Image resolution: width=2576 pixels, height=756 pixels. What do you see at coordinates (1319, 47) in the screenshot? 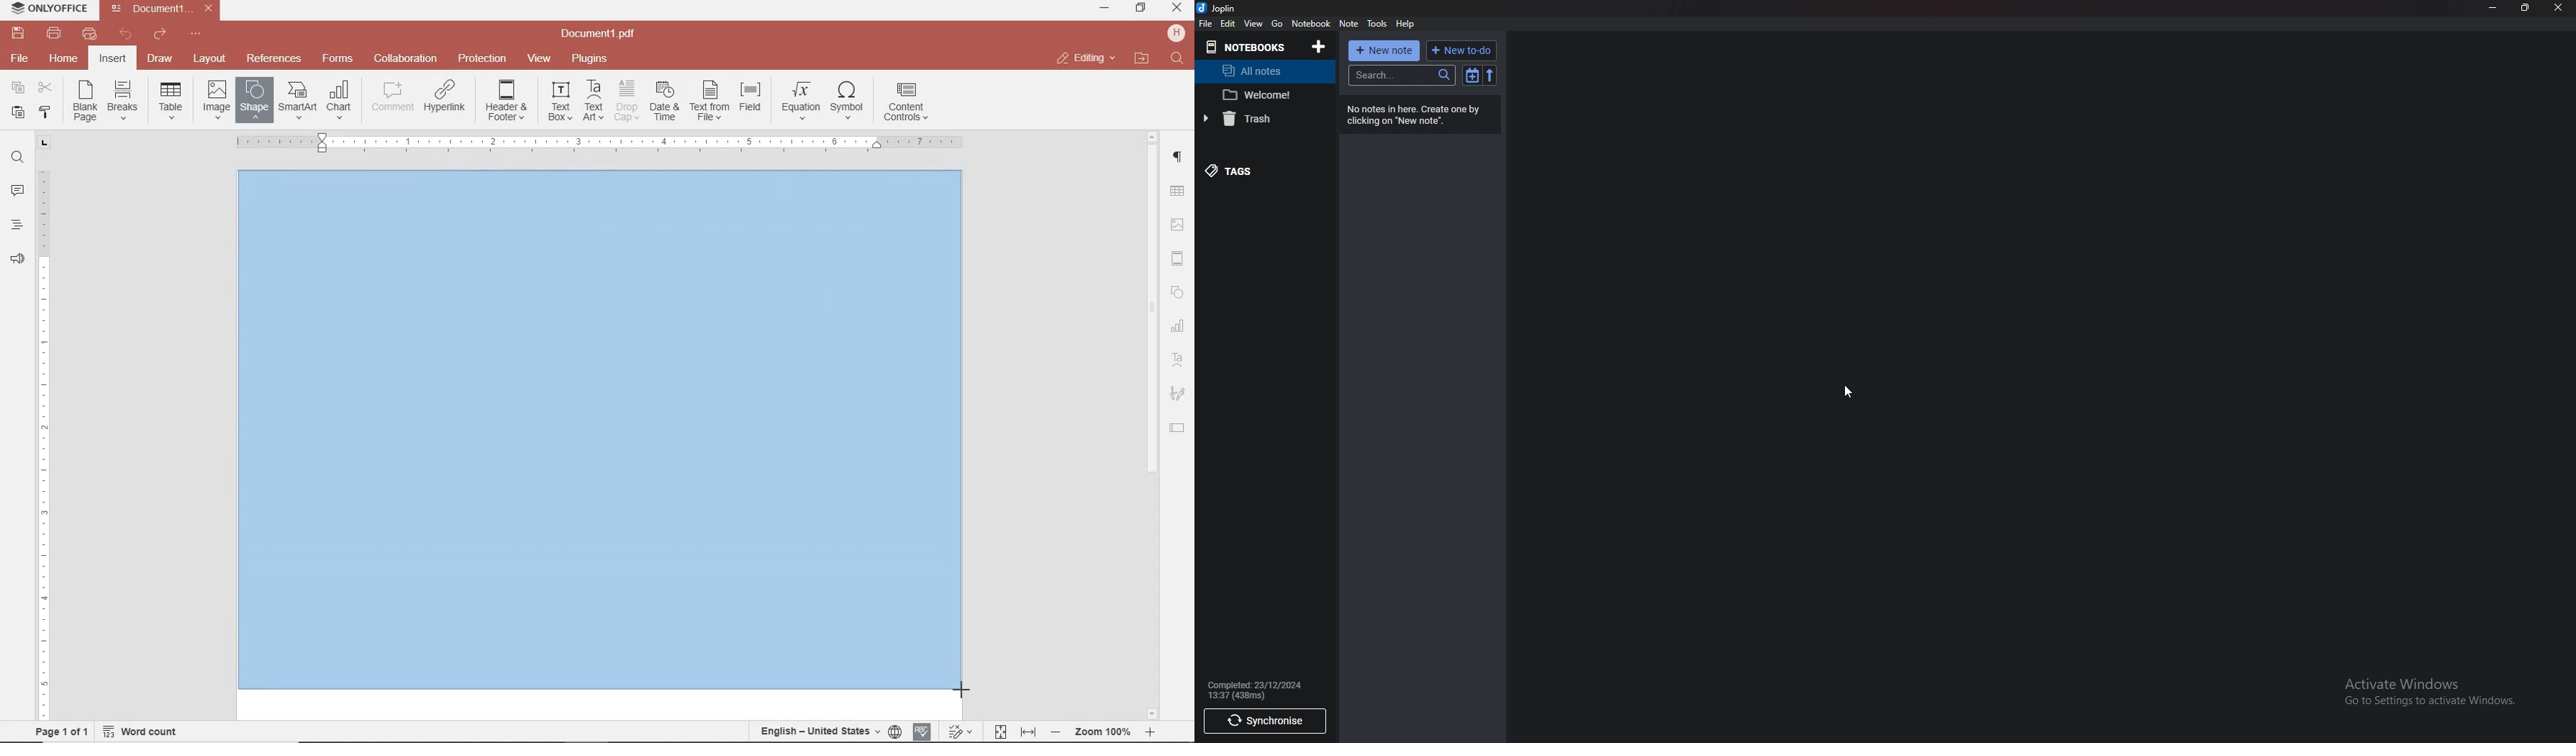
I see `Add notebooks` at bounding box center [1319, 47].